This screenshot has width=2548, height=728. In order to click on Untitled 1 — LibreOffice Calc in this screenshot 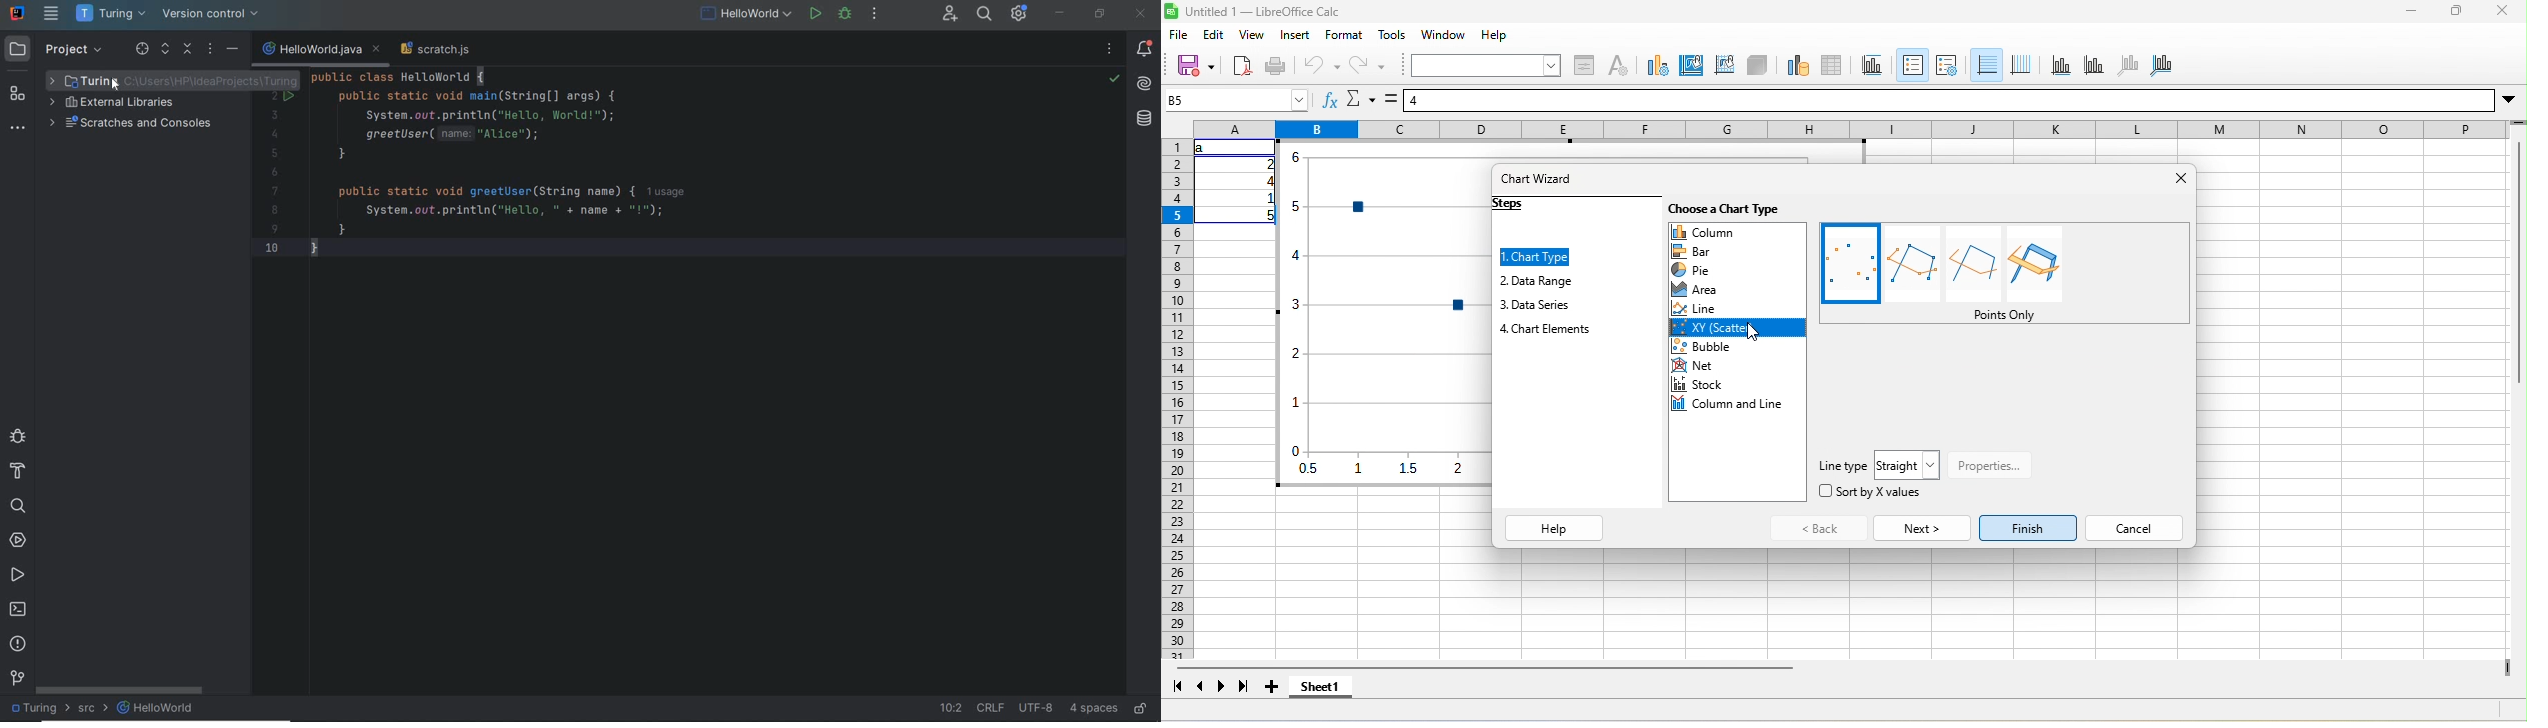, I will do `click(1263, 11)`.